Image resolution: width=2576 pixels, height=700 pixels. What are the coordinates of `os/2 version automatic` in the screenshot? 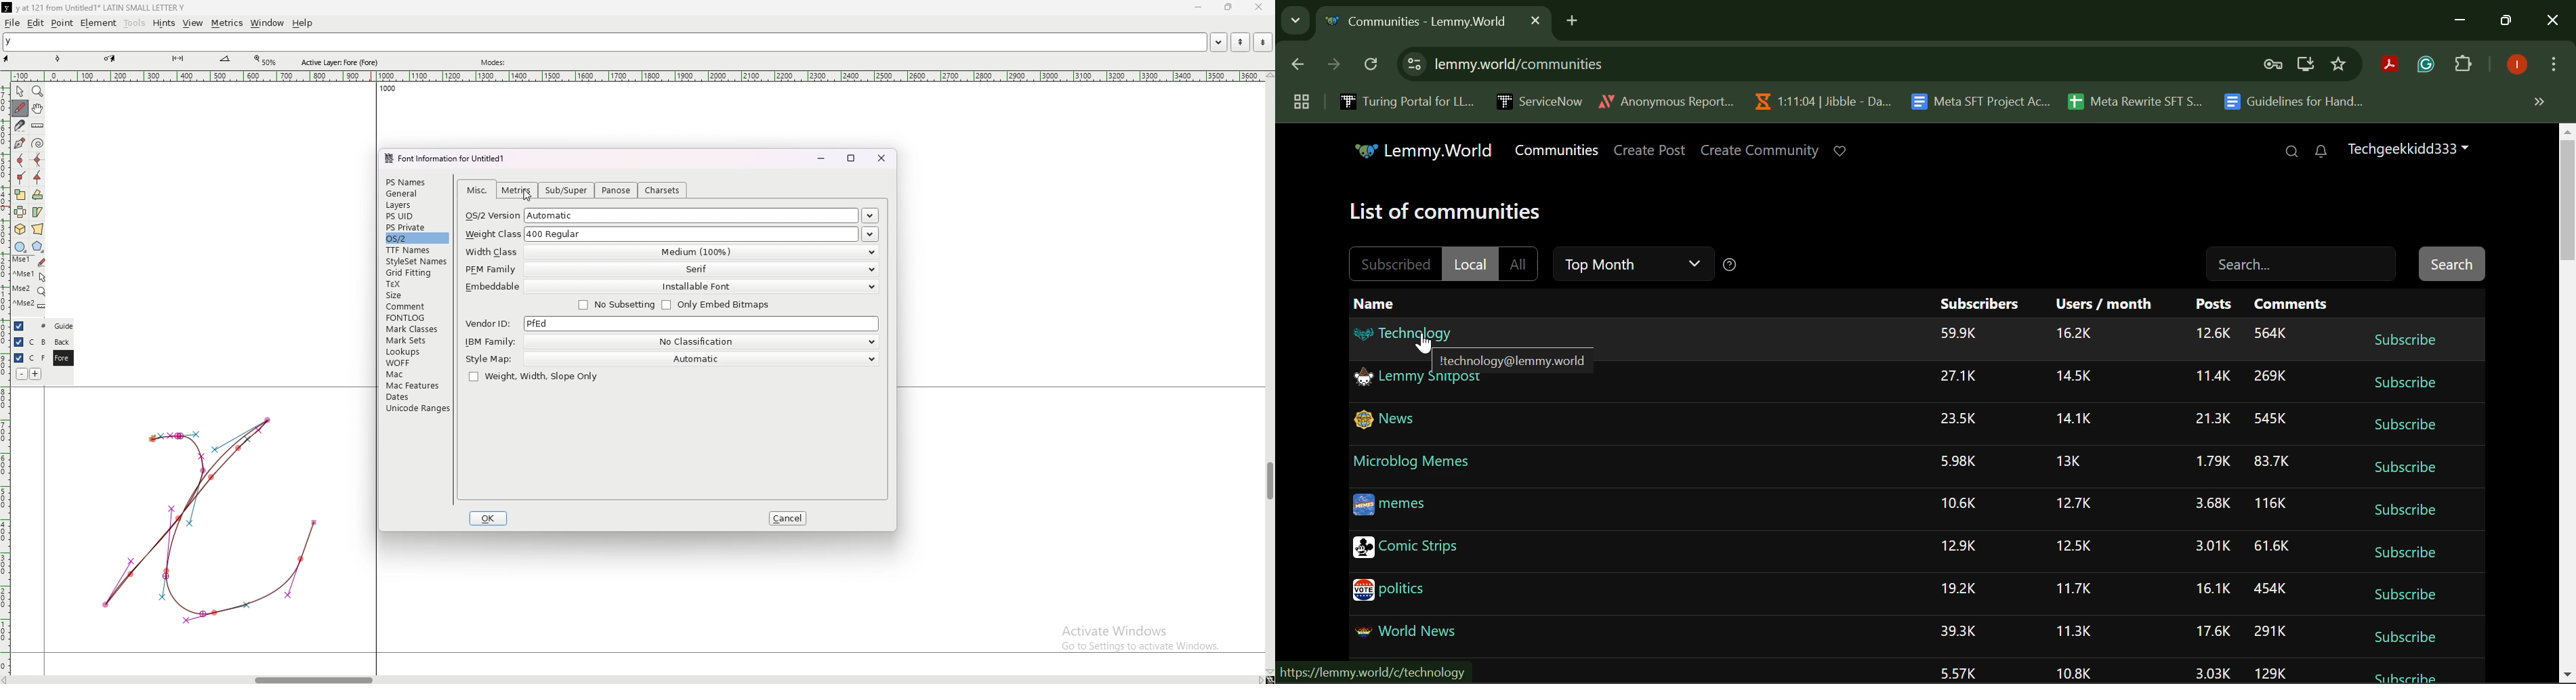 It's located at (663, 215).